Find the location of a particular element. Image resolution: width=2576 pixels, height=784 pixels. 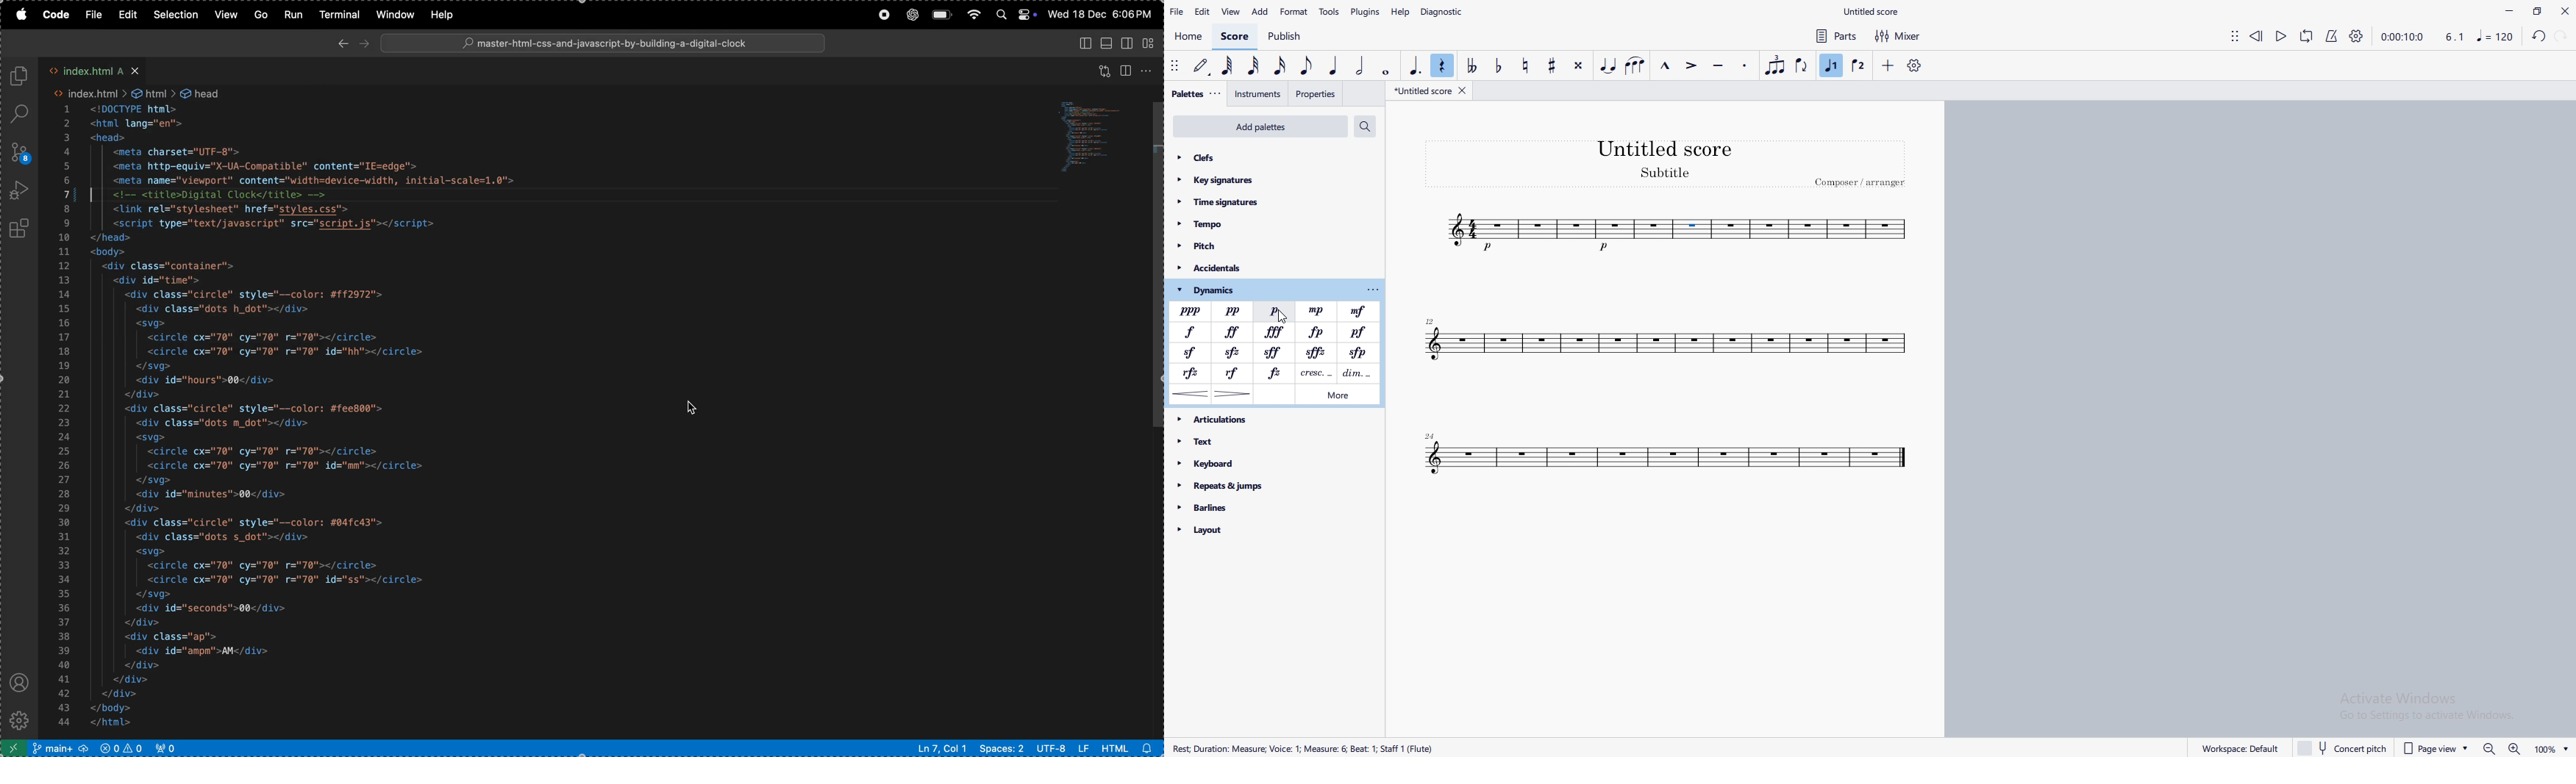

scroll bar is located at coordinates (1156, 269).